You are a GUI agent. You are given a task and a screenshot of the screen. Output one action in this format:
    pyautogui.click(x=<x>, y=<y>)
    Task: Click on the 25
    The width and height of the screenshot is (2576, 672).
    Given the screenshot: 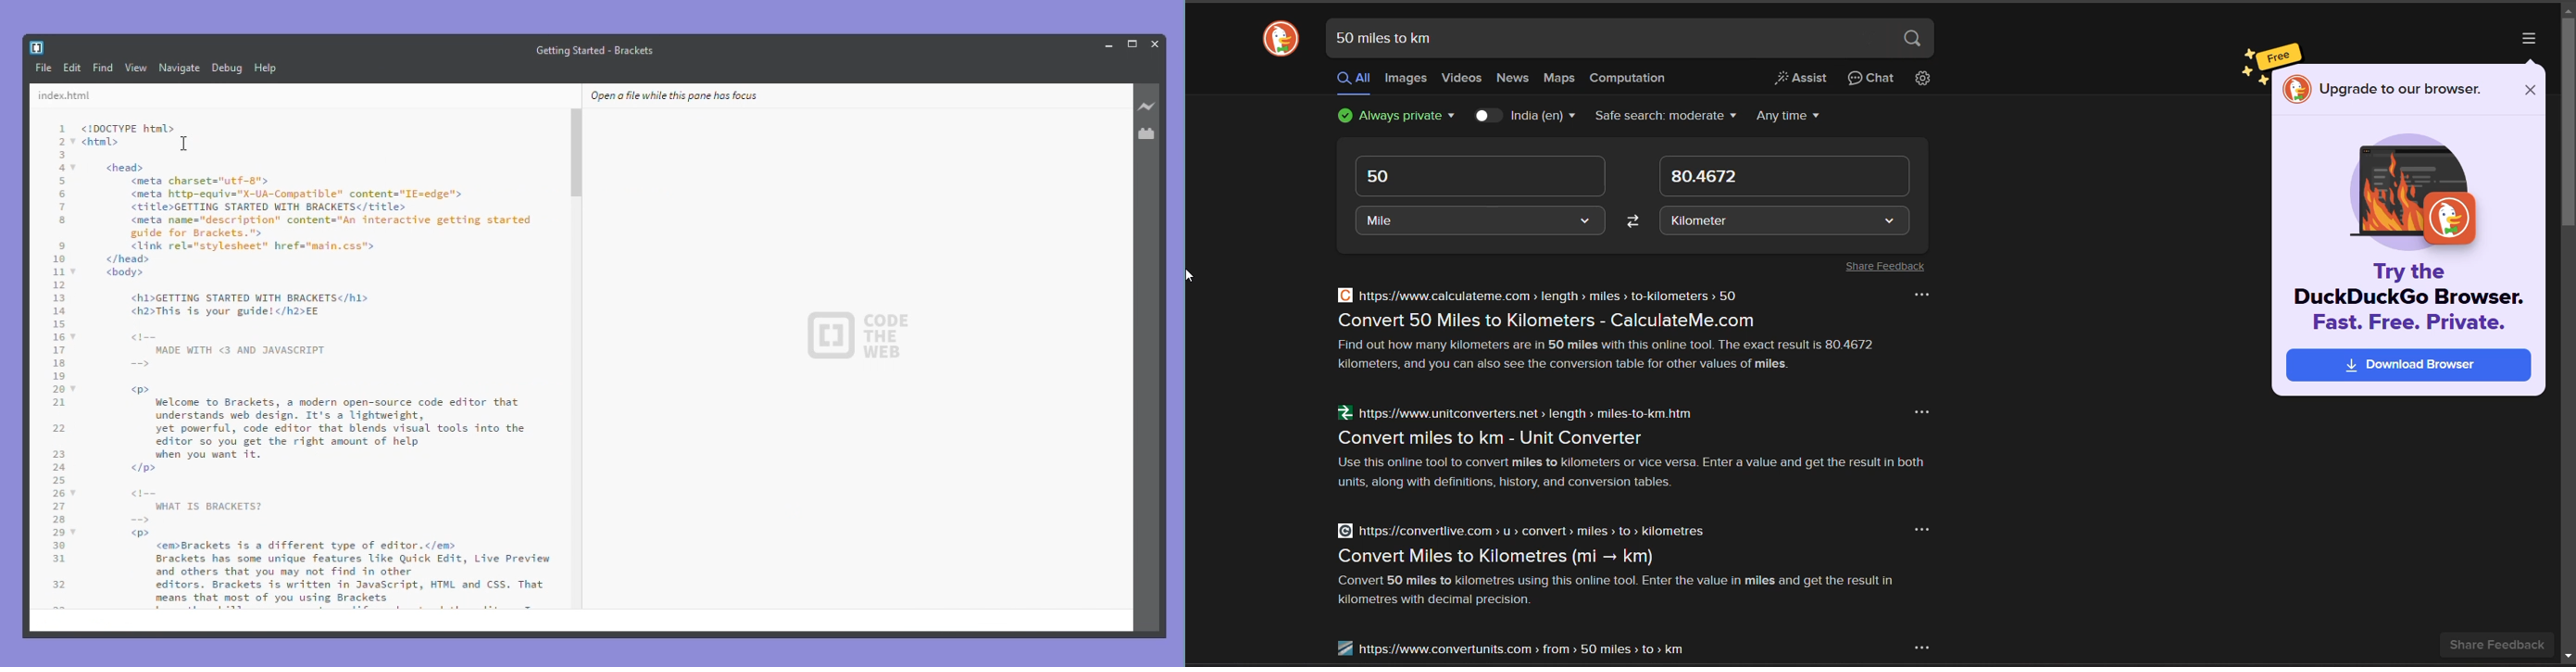 What is the action you would take?
    pyautogui.click(x=58, y=481)
    